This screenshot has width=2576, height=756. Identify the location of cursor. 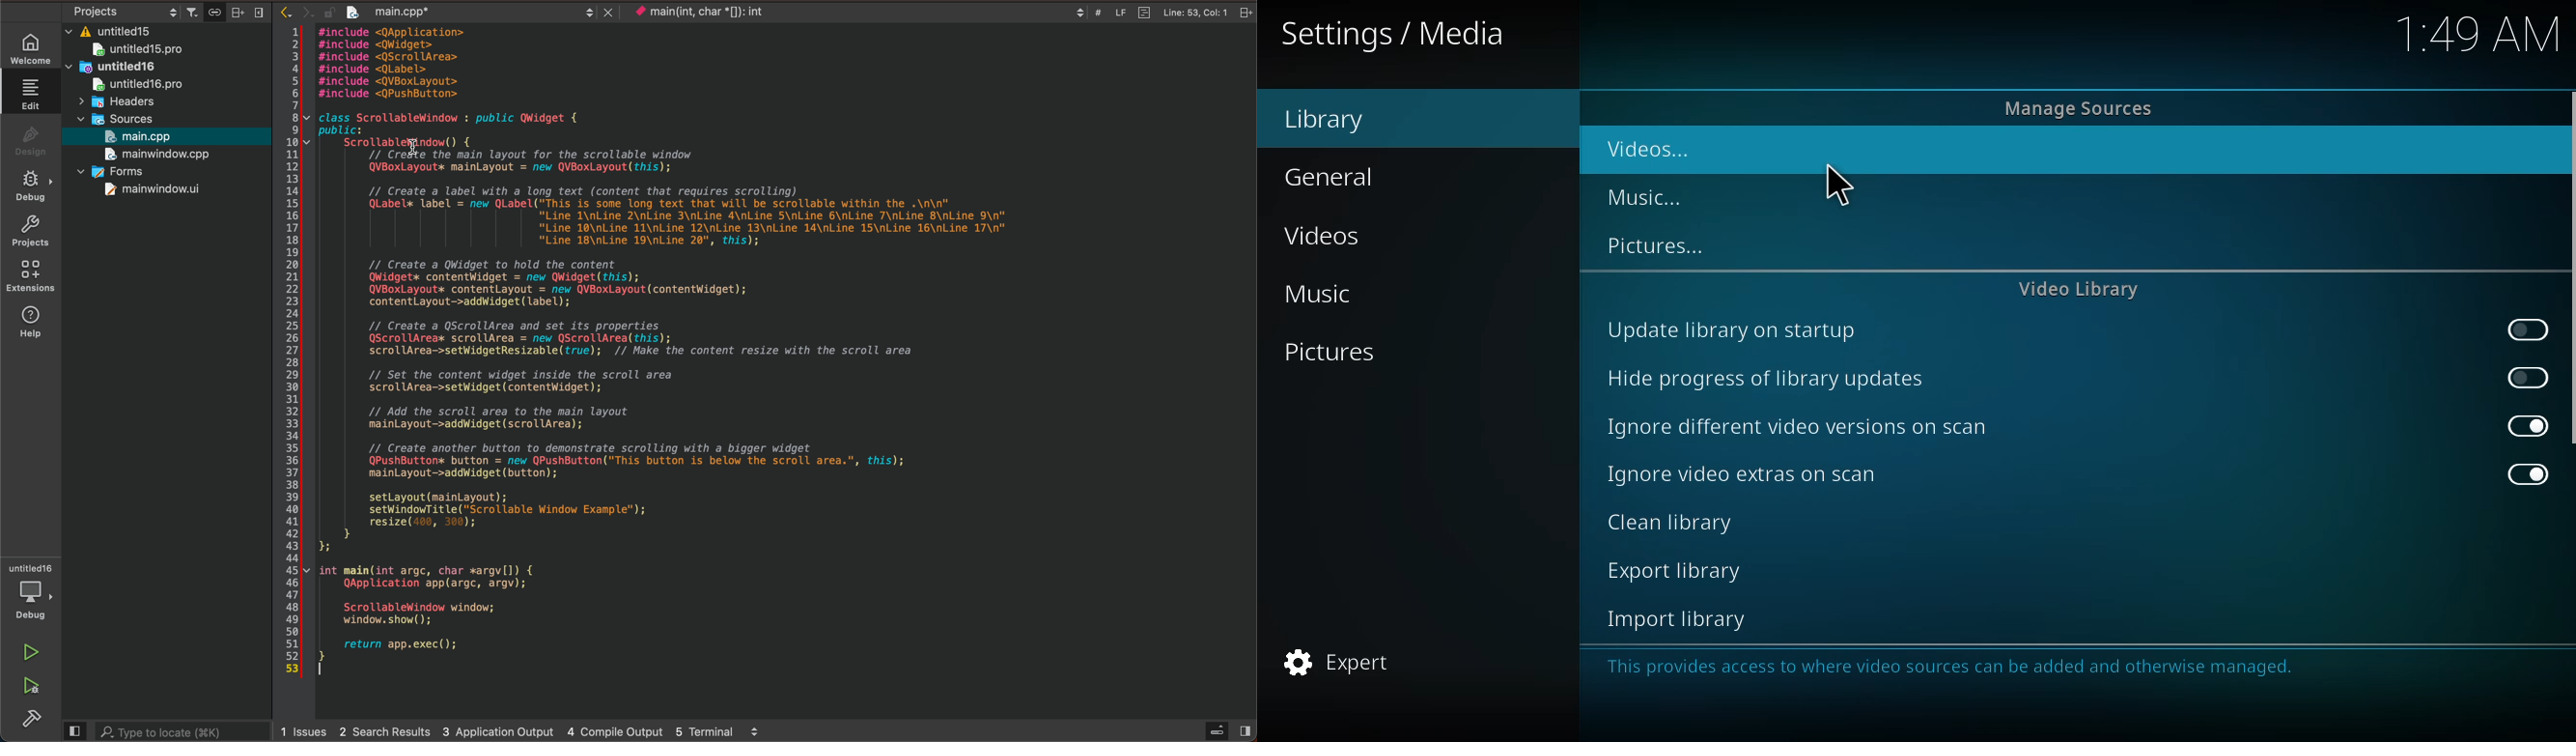
(1836, 187).